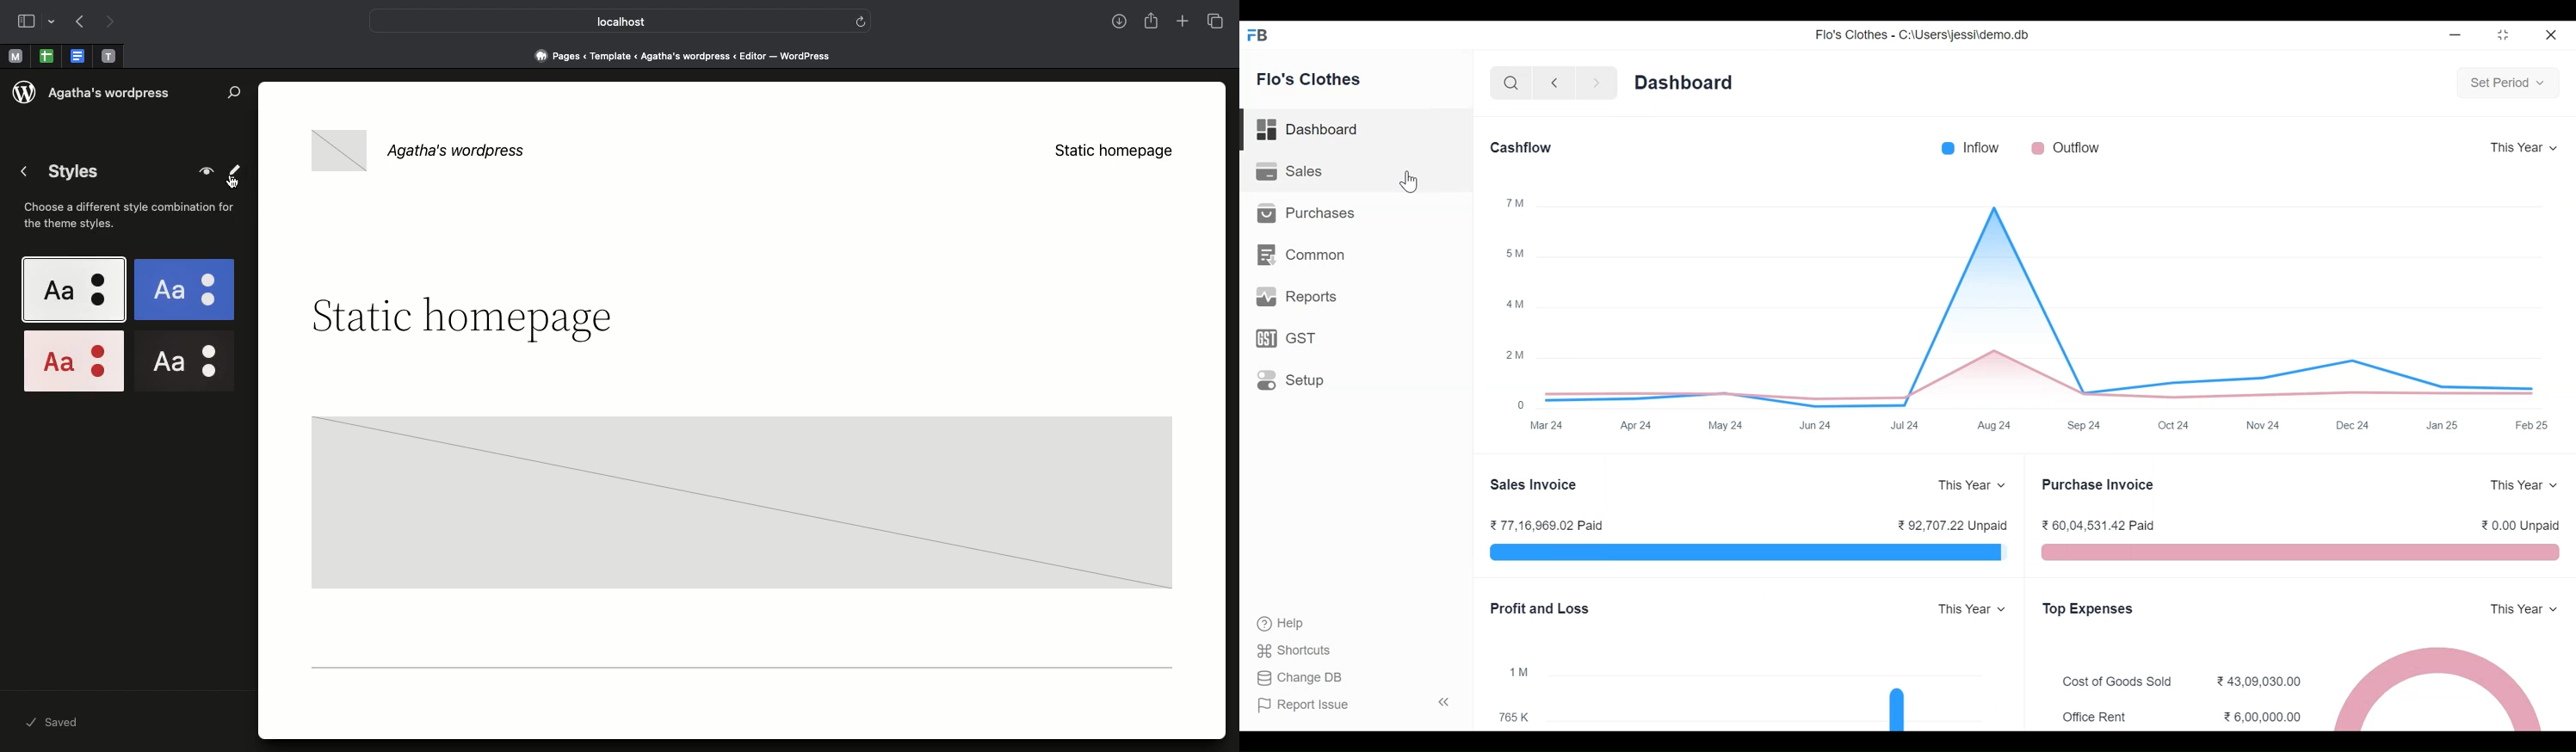 This screenshot has height=756, width=2576. Describe the element at coordinates (689, 55) in the screenshot. I see `Pages < Template <Agatha's wordpress < editor - wordpress` at that location.